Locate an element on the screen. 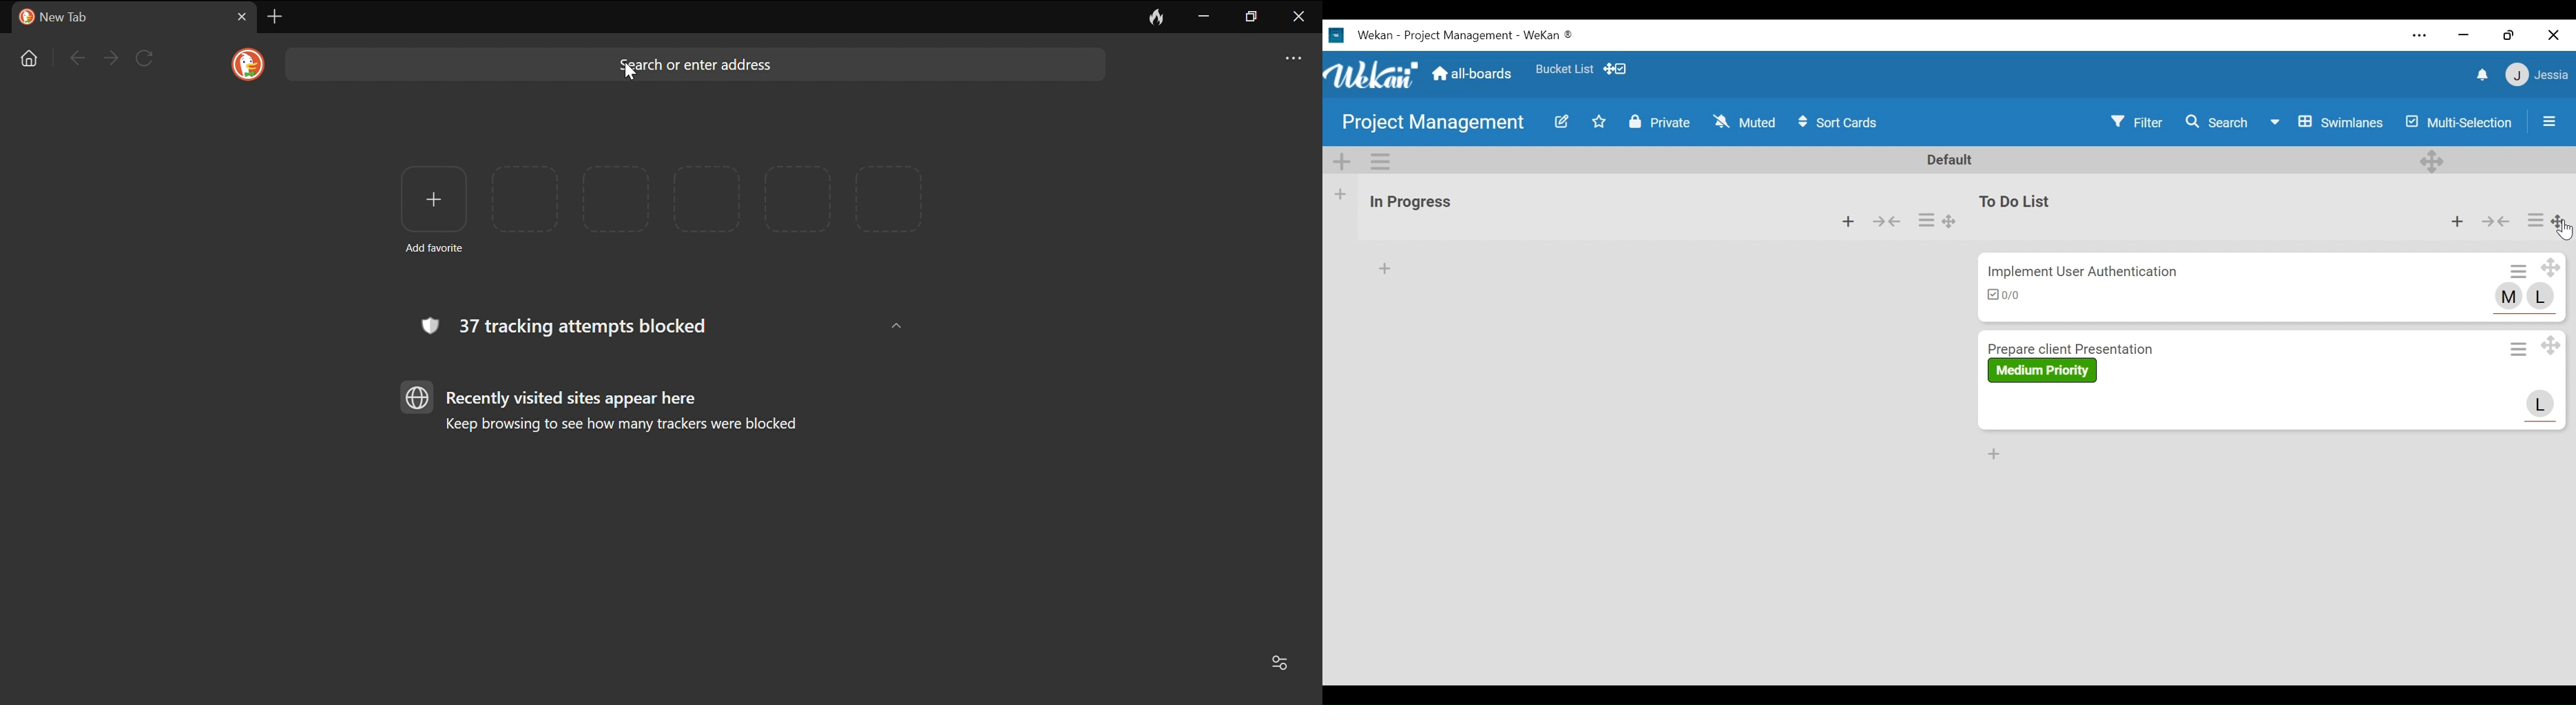 The image size is (2576, 728). Private is located at coordinates (1661, 123).